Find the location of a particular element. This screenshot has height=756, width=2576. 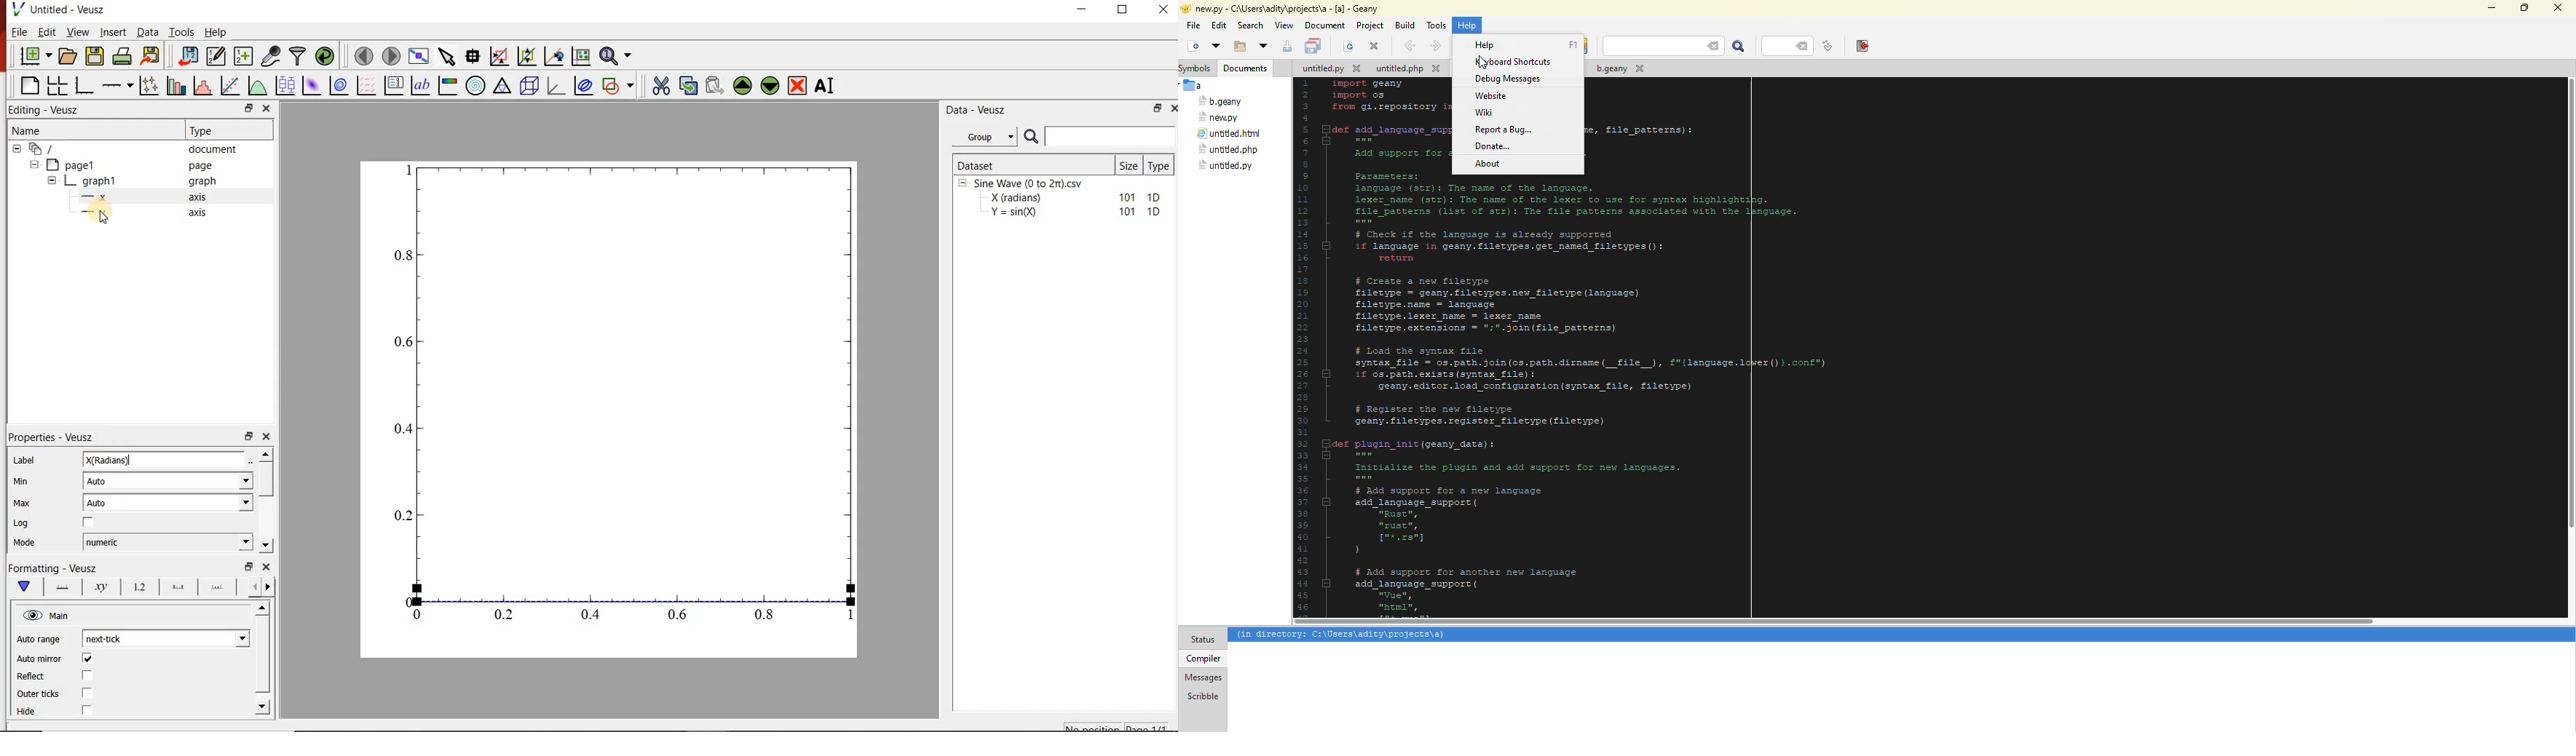

plot bar charts is located at coordinates (178, 84).